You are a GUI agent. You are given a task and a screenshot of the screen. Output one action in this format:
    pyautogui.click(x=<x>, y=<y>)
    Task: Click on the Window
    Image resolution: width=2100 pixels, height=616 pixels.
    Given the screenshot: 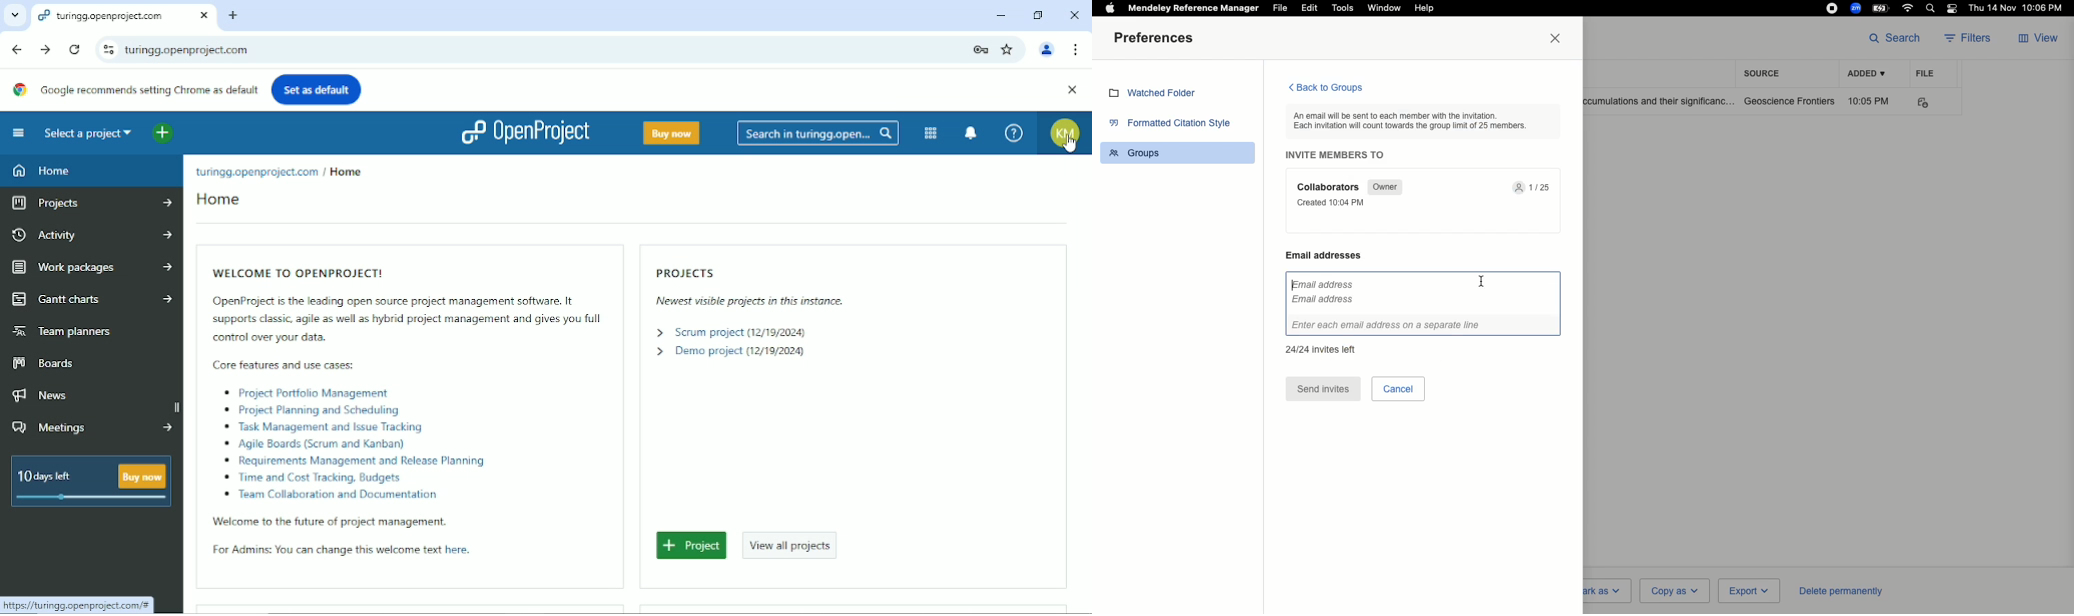 What is the action you would take?
    pyautogui.click(x=1383, y=8)
    